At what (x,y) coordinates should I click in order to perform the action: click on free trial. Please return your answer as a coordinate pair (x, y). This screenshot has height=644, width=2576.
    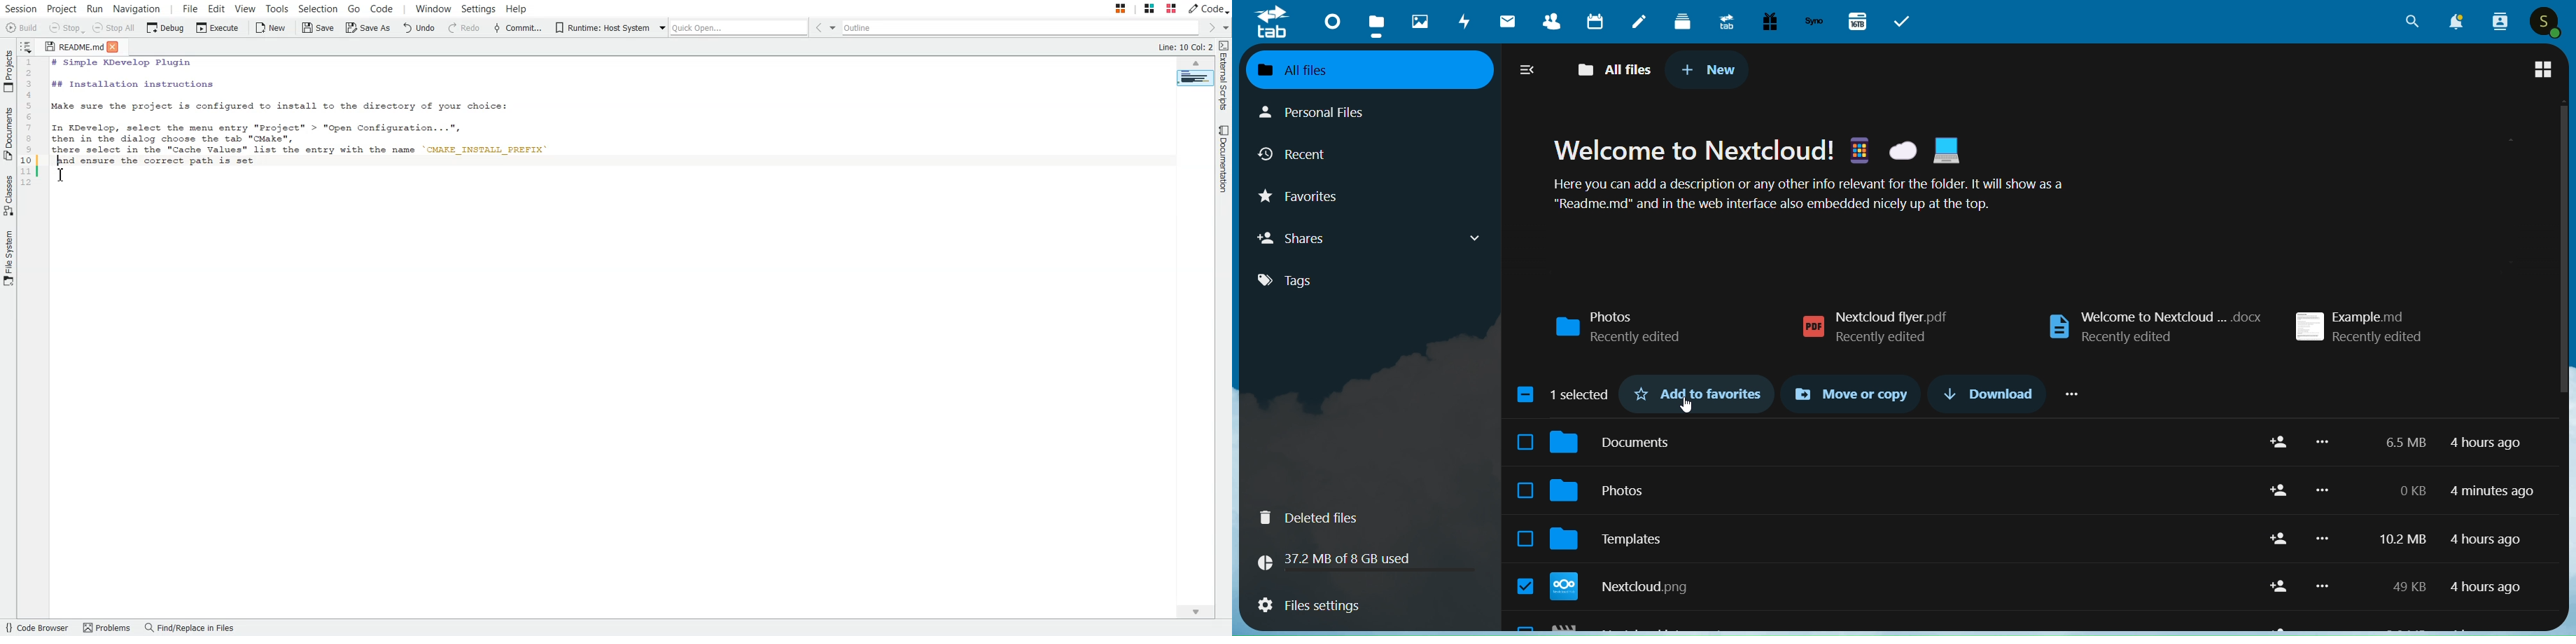
    Looking at the image, I should click on (1770, 22).